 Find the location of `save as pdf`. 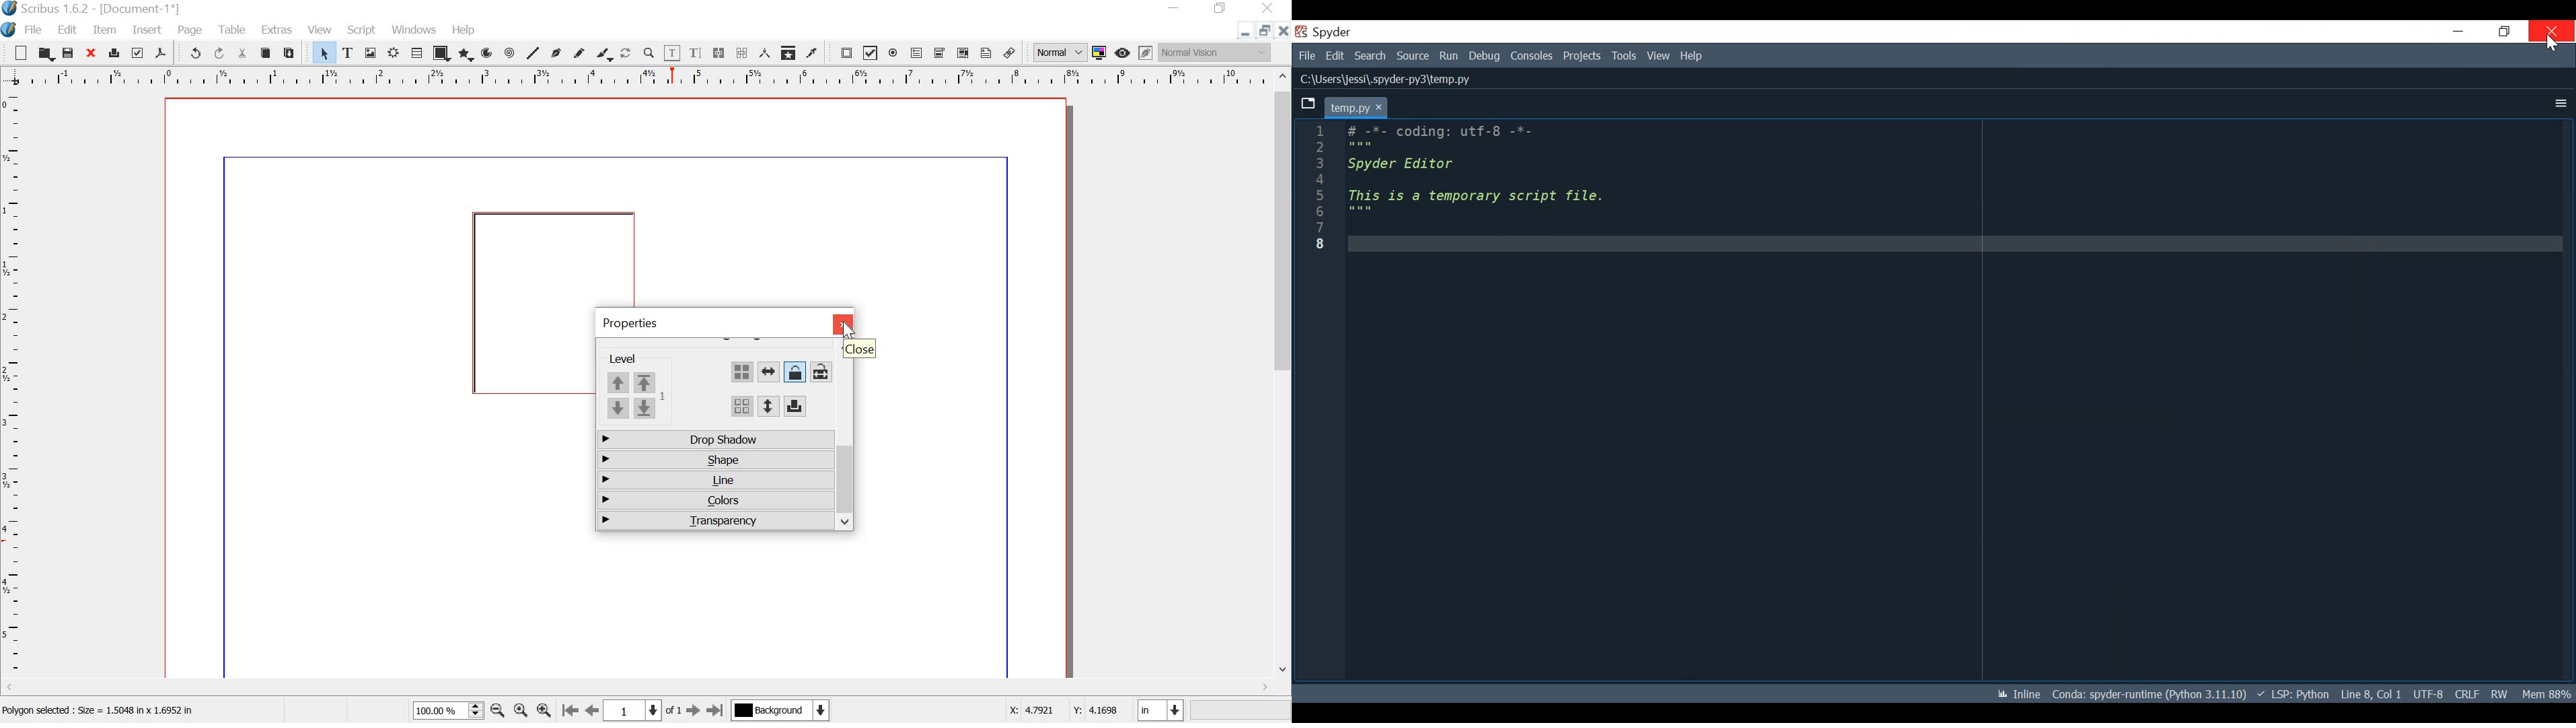

save as pdf is located at coordinates (163, 53).